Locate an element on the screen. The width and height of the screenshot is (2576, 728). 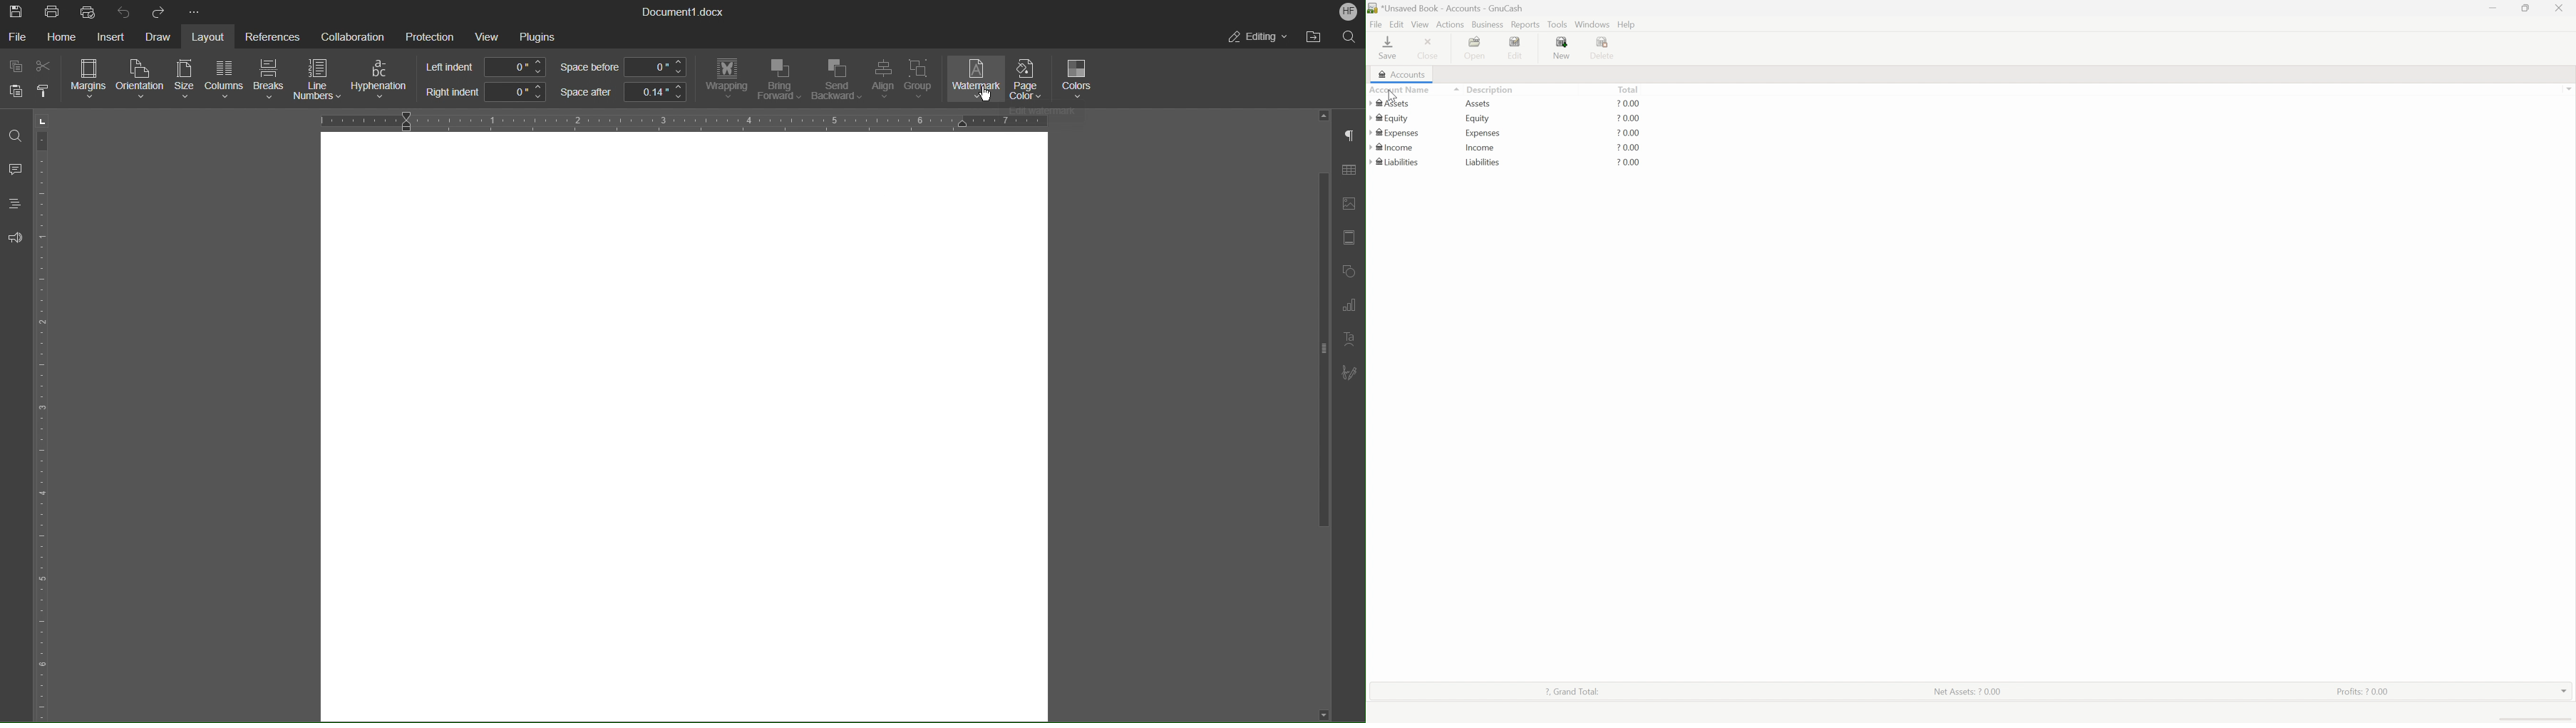
Assets is located at coordinates (1478, 103).